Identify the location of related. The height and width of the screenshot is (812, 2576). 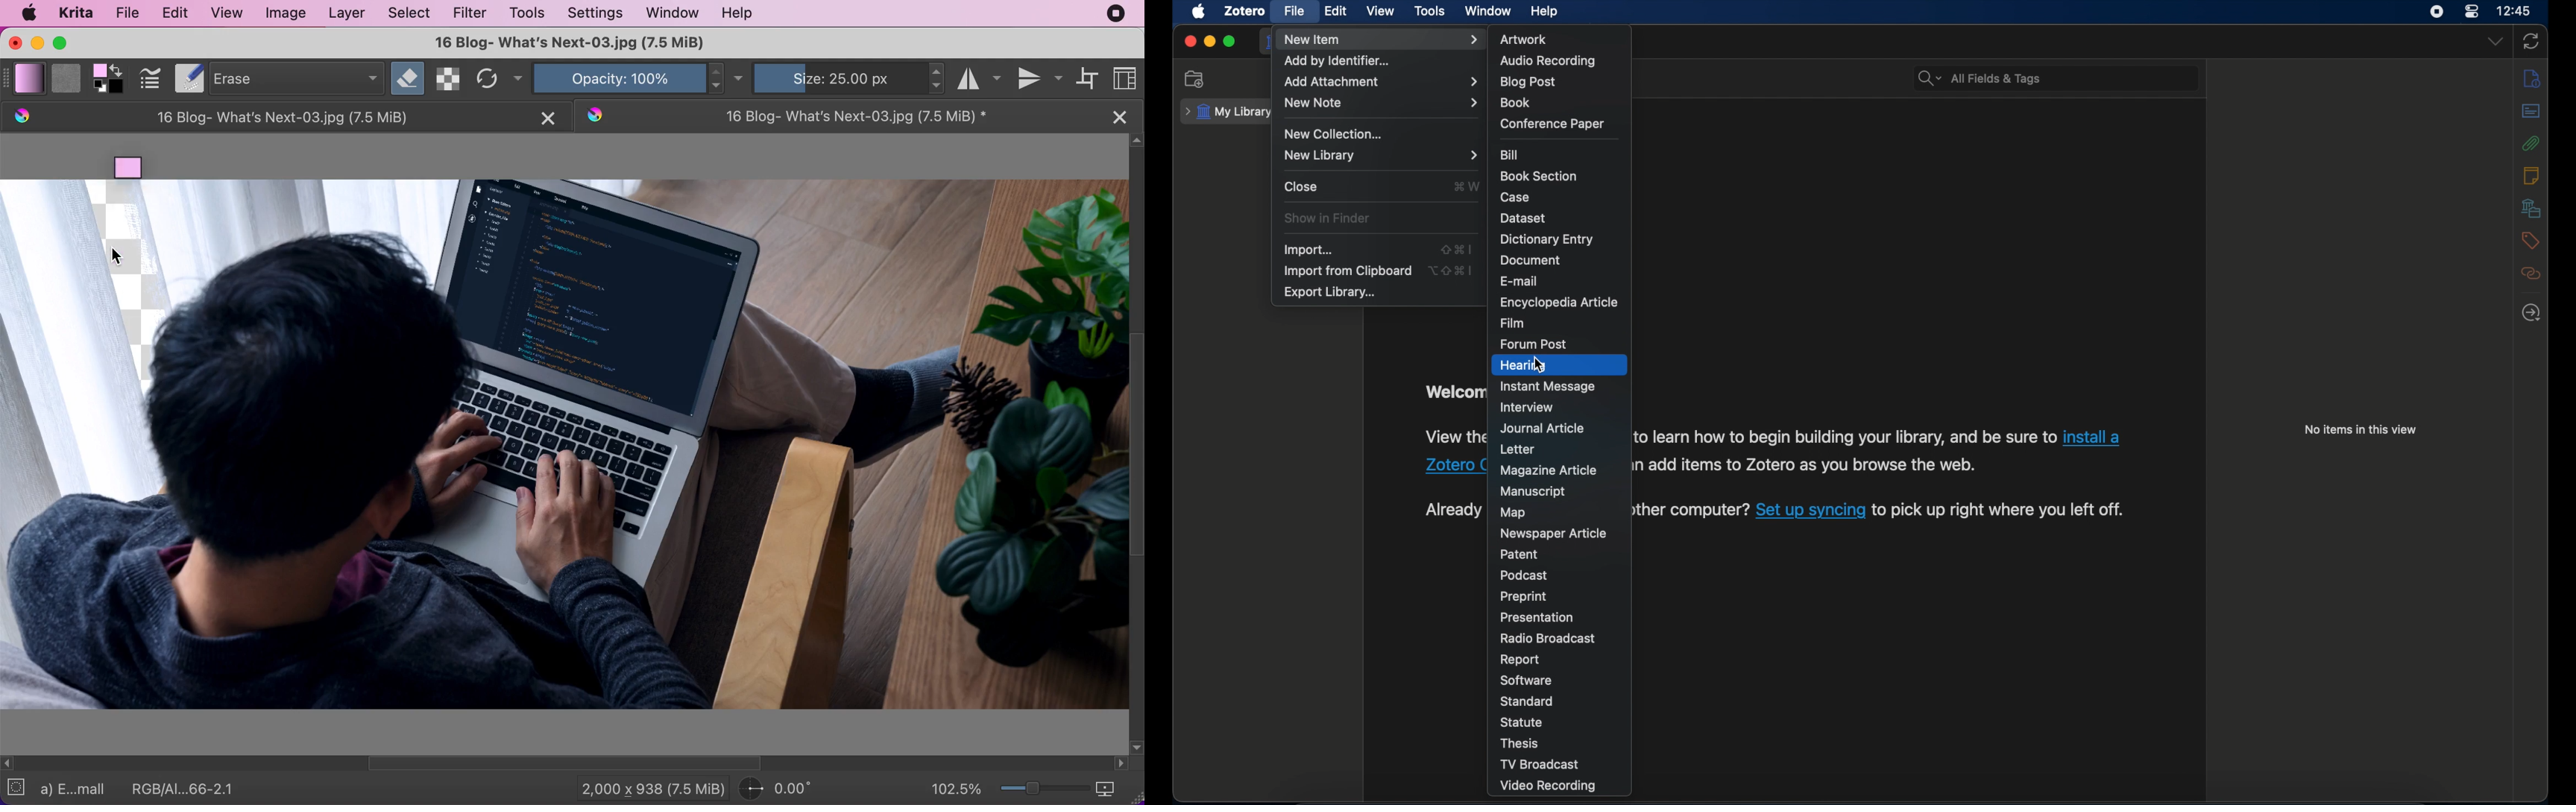
(2531, 274).